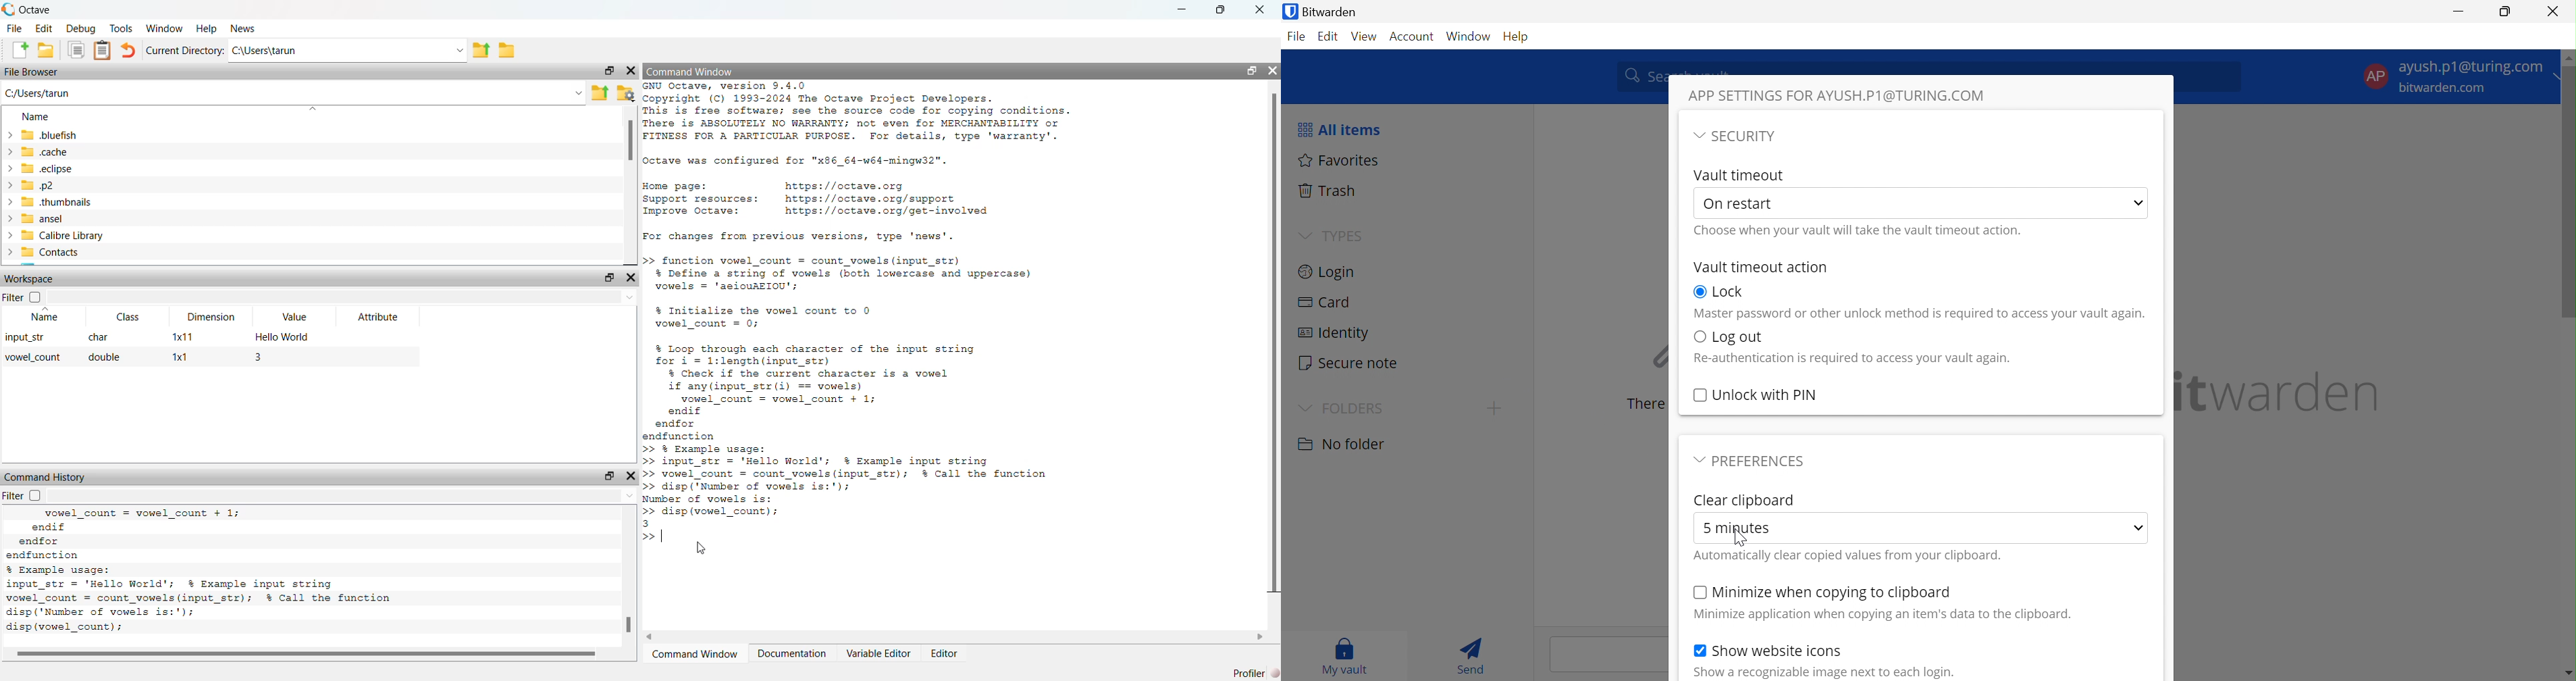 This screenshot has height=700, width=2576. Describe the element at coordinates (2456, 74) in the screenshot. I see `Account settings ` at that location.